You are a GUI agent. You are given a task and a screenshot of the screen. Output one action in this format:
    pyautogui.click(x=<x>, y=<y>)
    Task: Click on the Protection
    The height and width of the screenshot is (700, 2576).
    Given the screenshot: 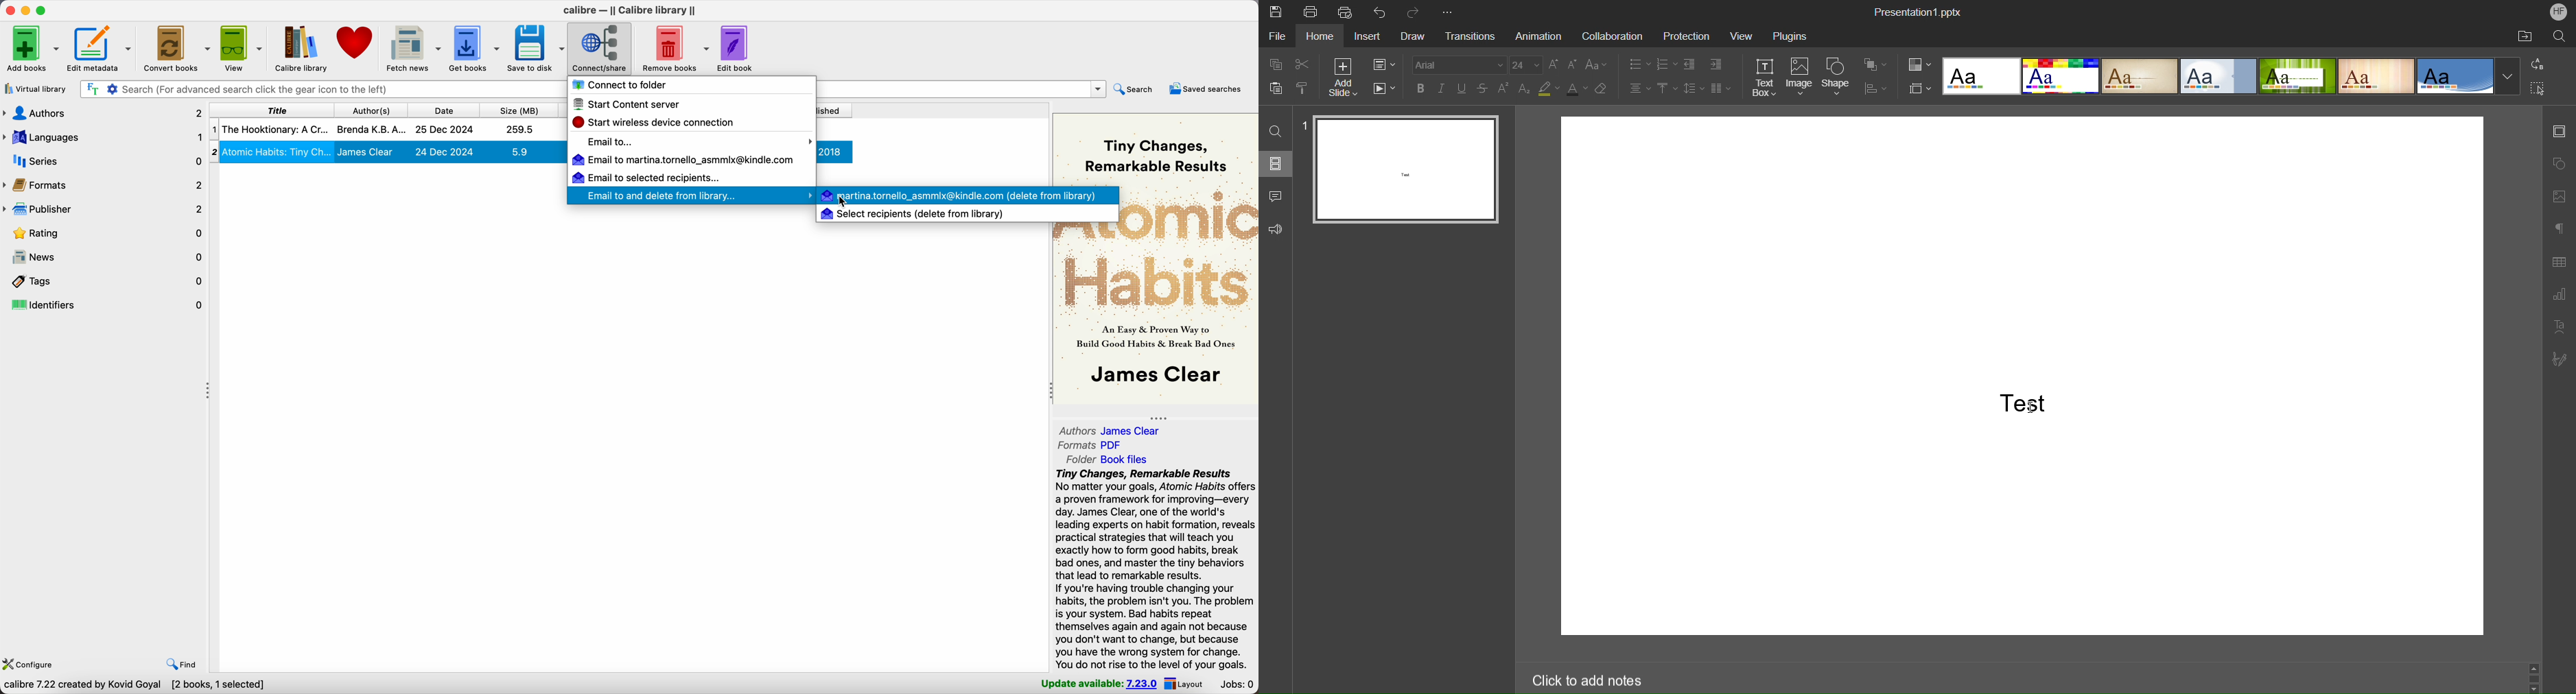 What is the action you would take?
    pyautogui.click(x=1683, y=35)
    